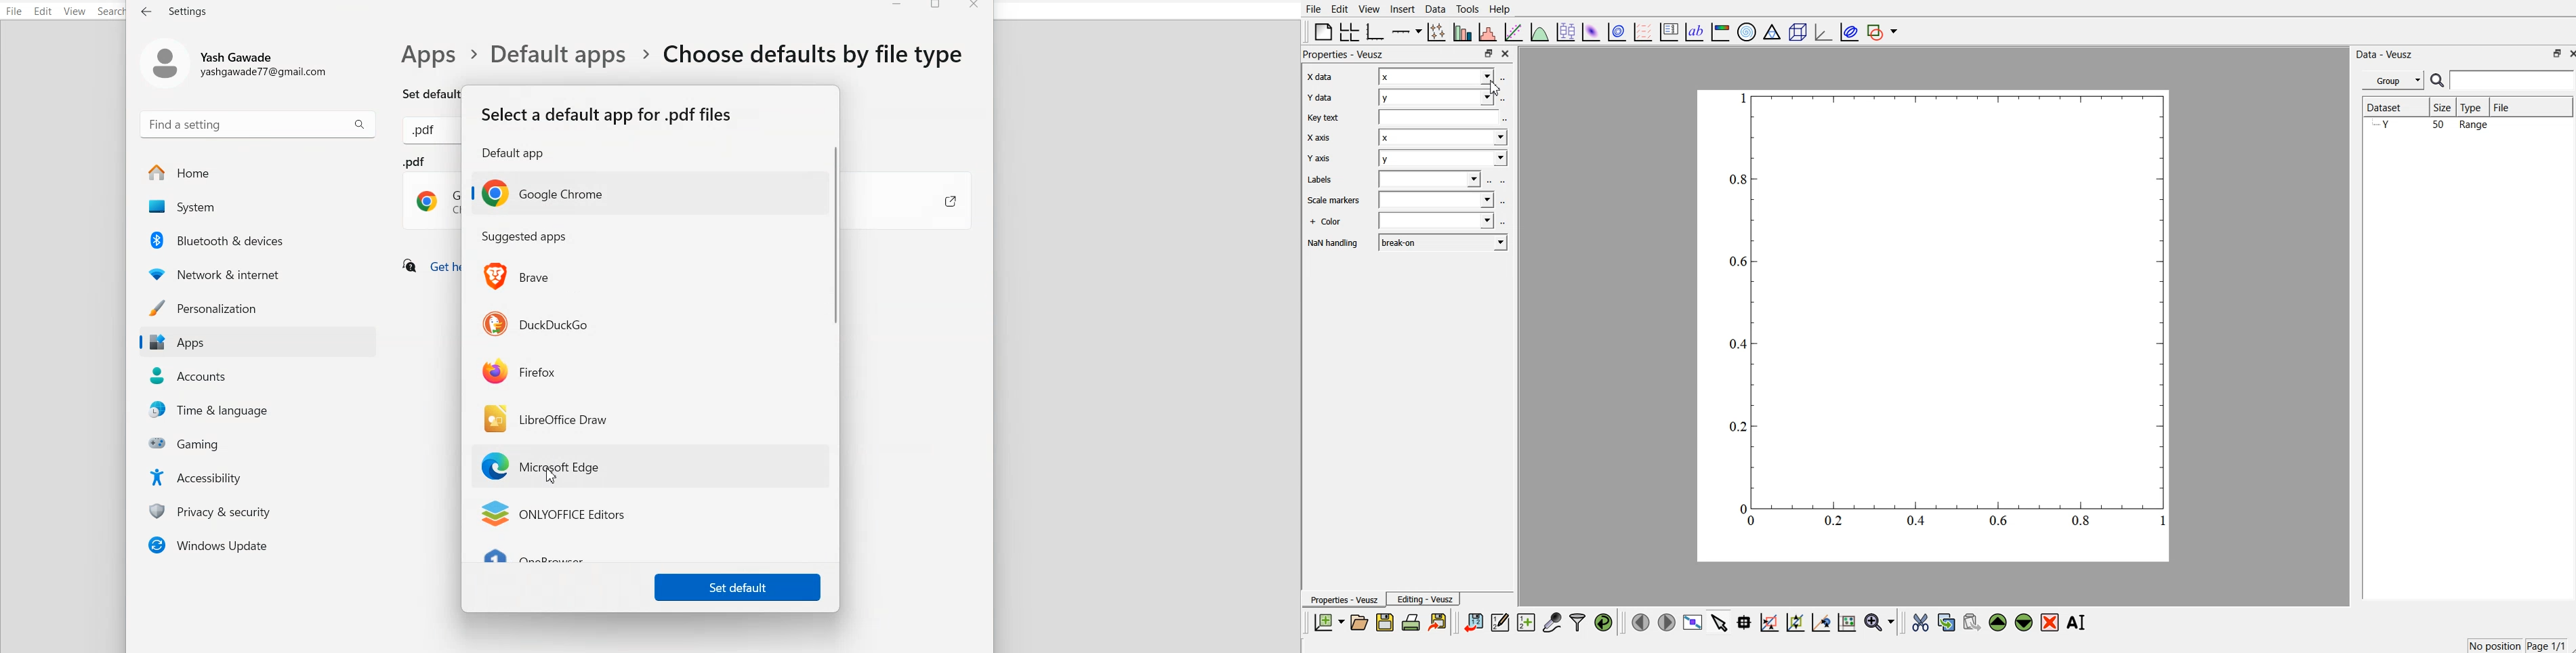 This screenshot has height=672, width=2576. I want to click on read the data points, so click(1747, 624).